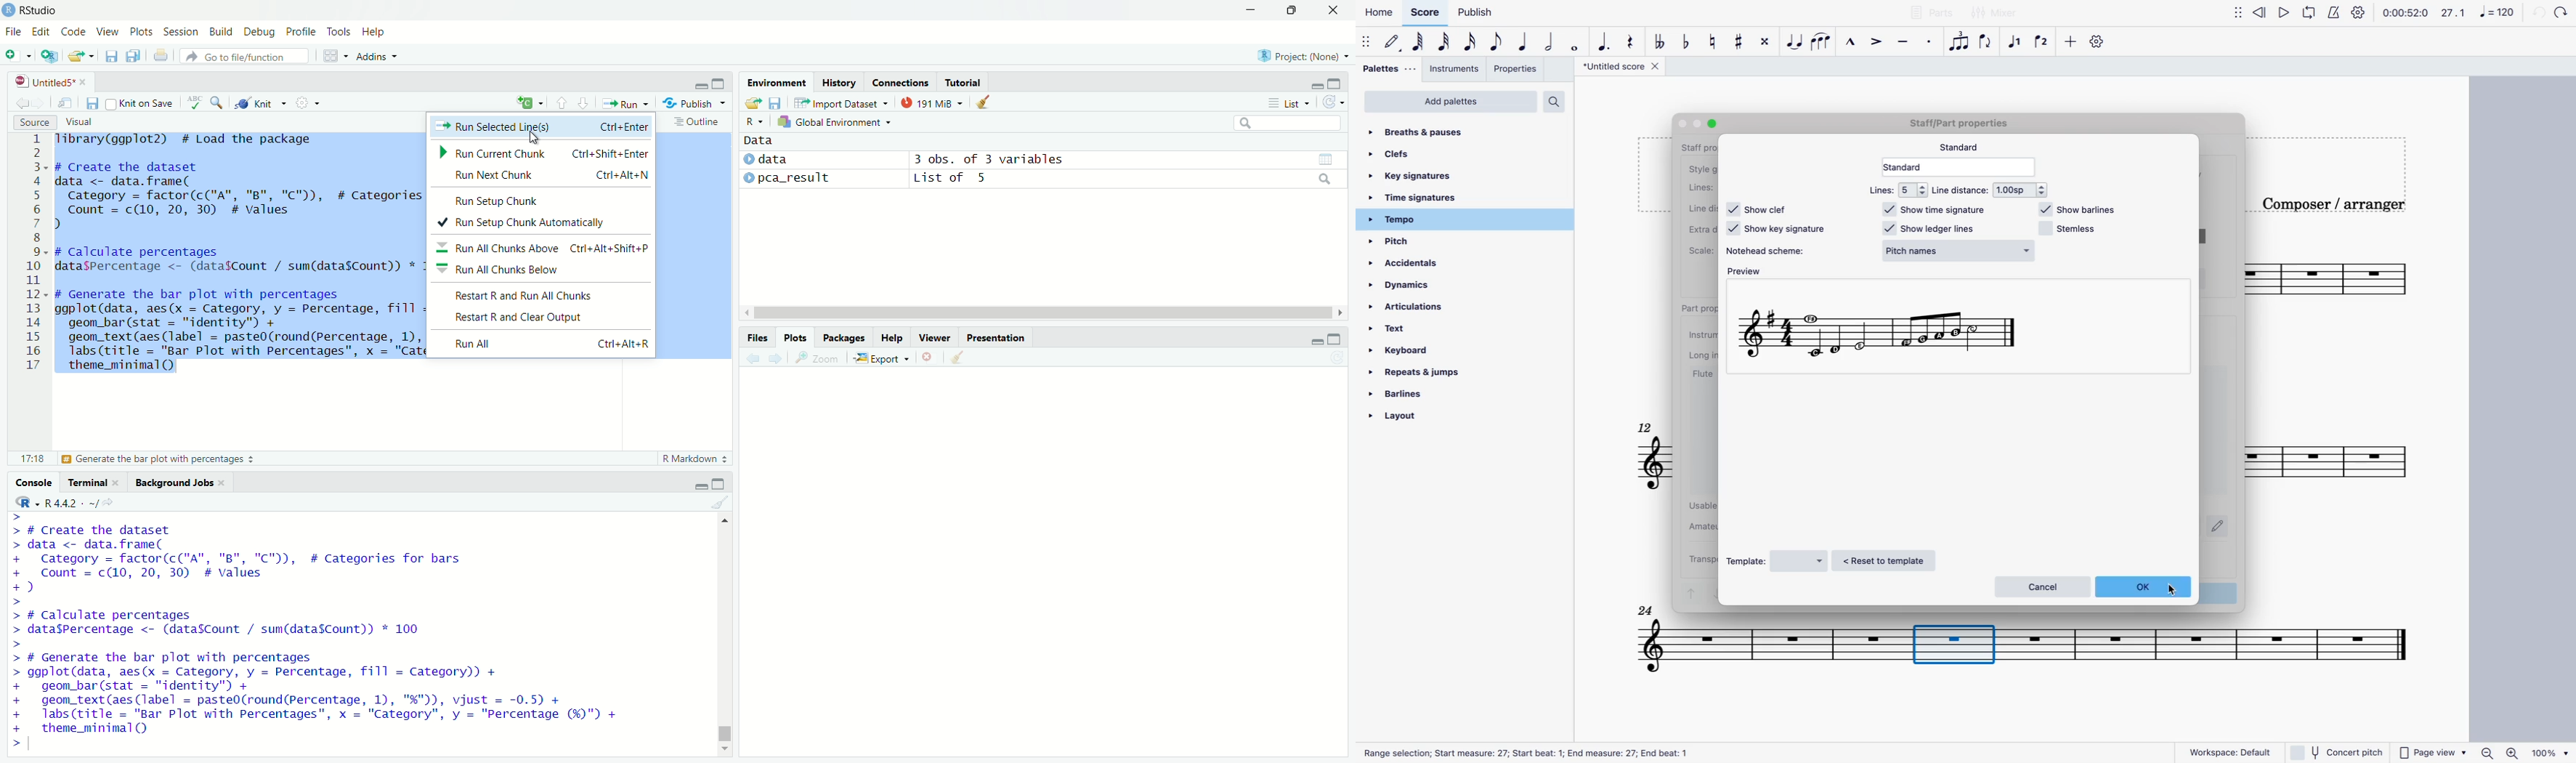 This screenshot has height=784, width=2576. Describe the element at coordinates (776, 359) in the screenshot. I see `go forward` at that location.